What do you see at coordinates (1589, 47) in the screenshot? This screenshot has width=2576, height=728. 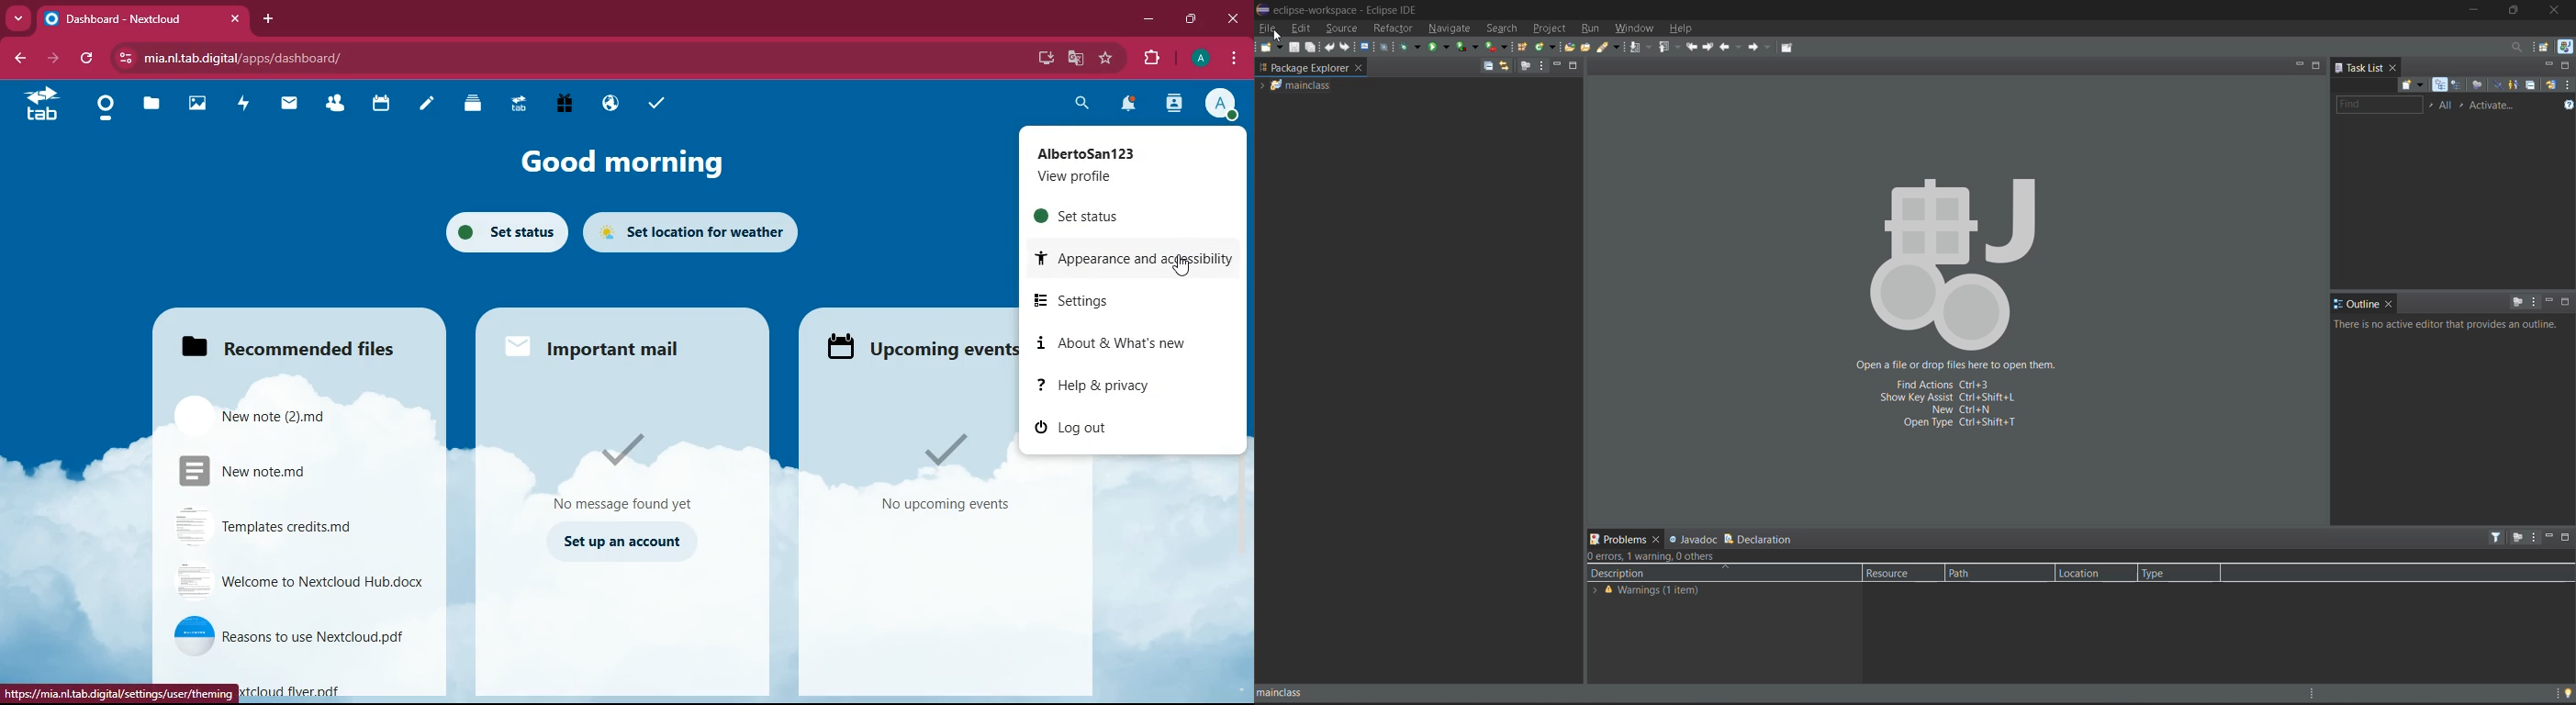 I see `open task` at bounding box center [1589, 47].